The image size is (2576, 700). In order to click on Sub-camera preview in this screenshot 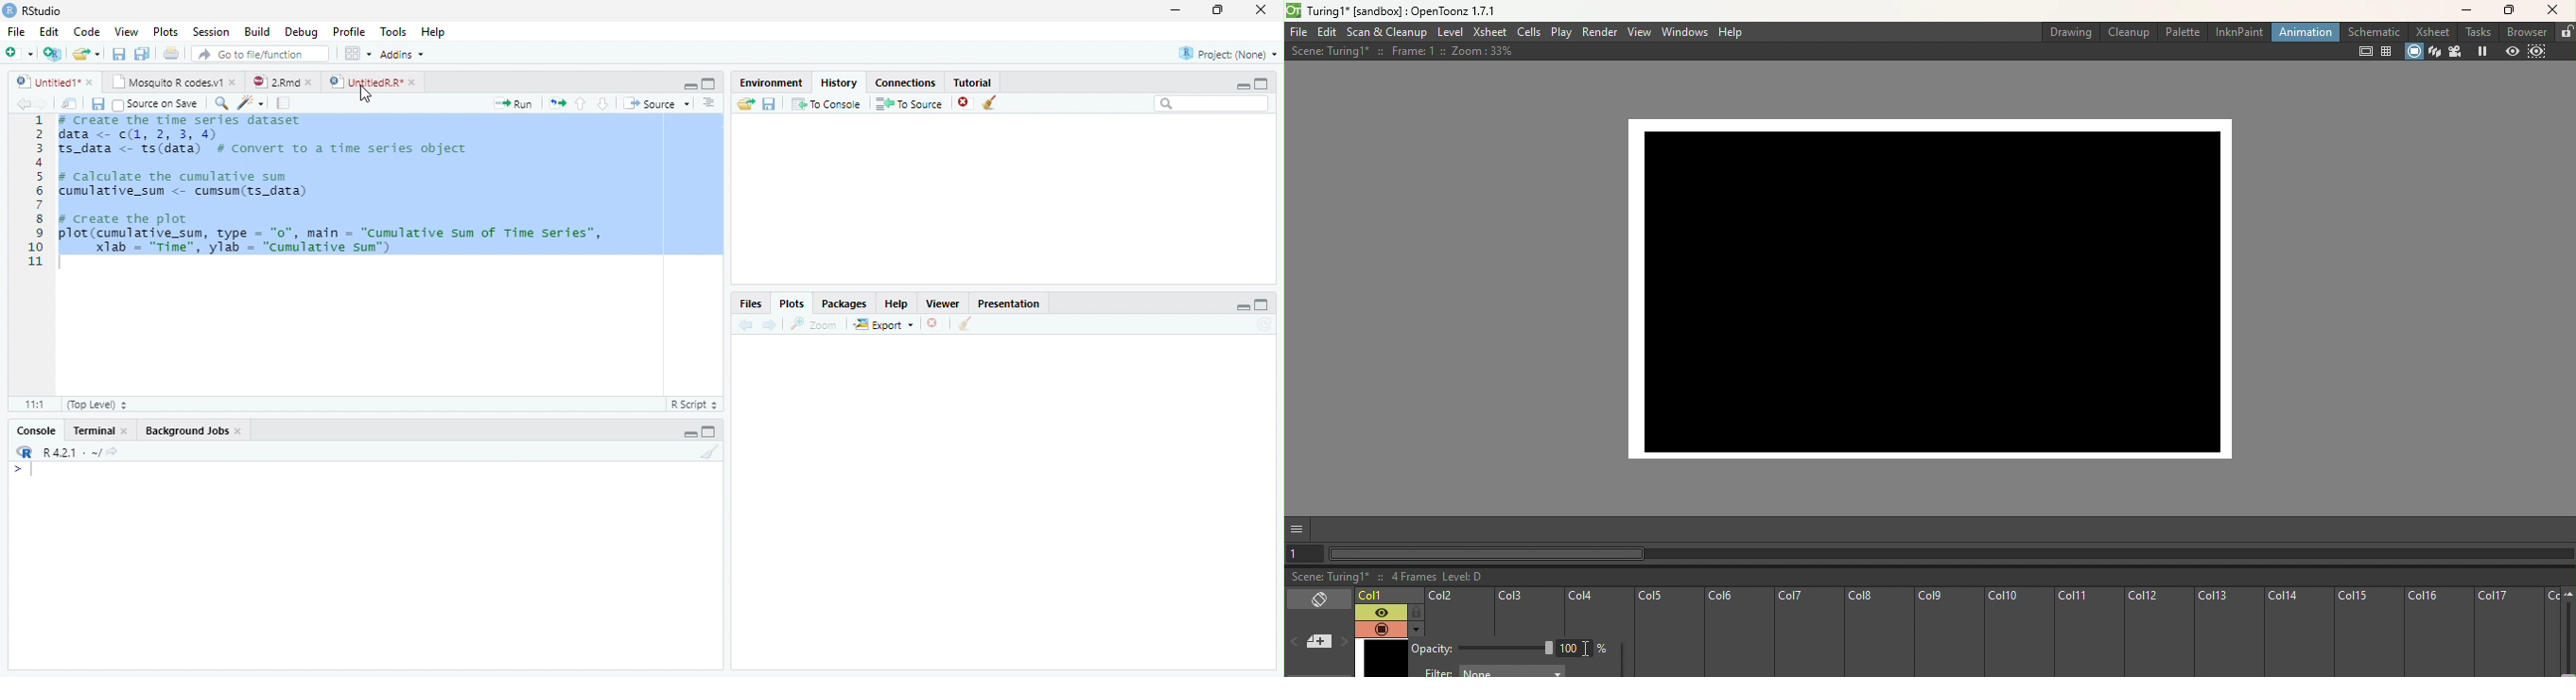, I will do `click(2543, 53)`.